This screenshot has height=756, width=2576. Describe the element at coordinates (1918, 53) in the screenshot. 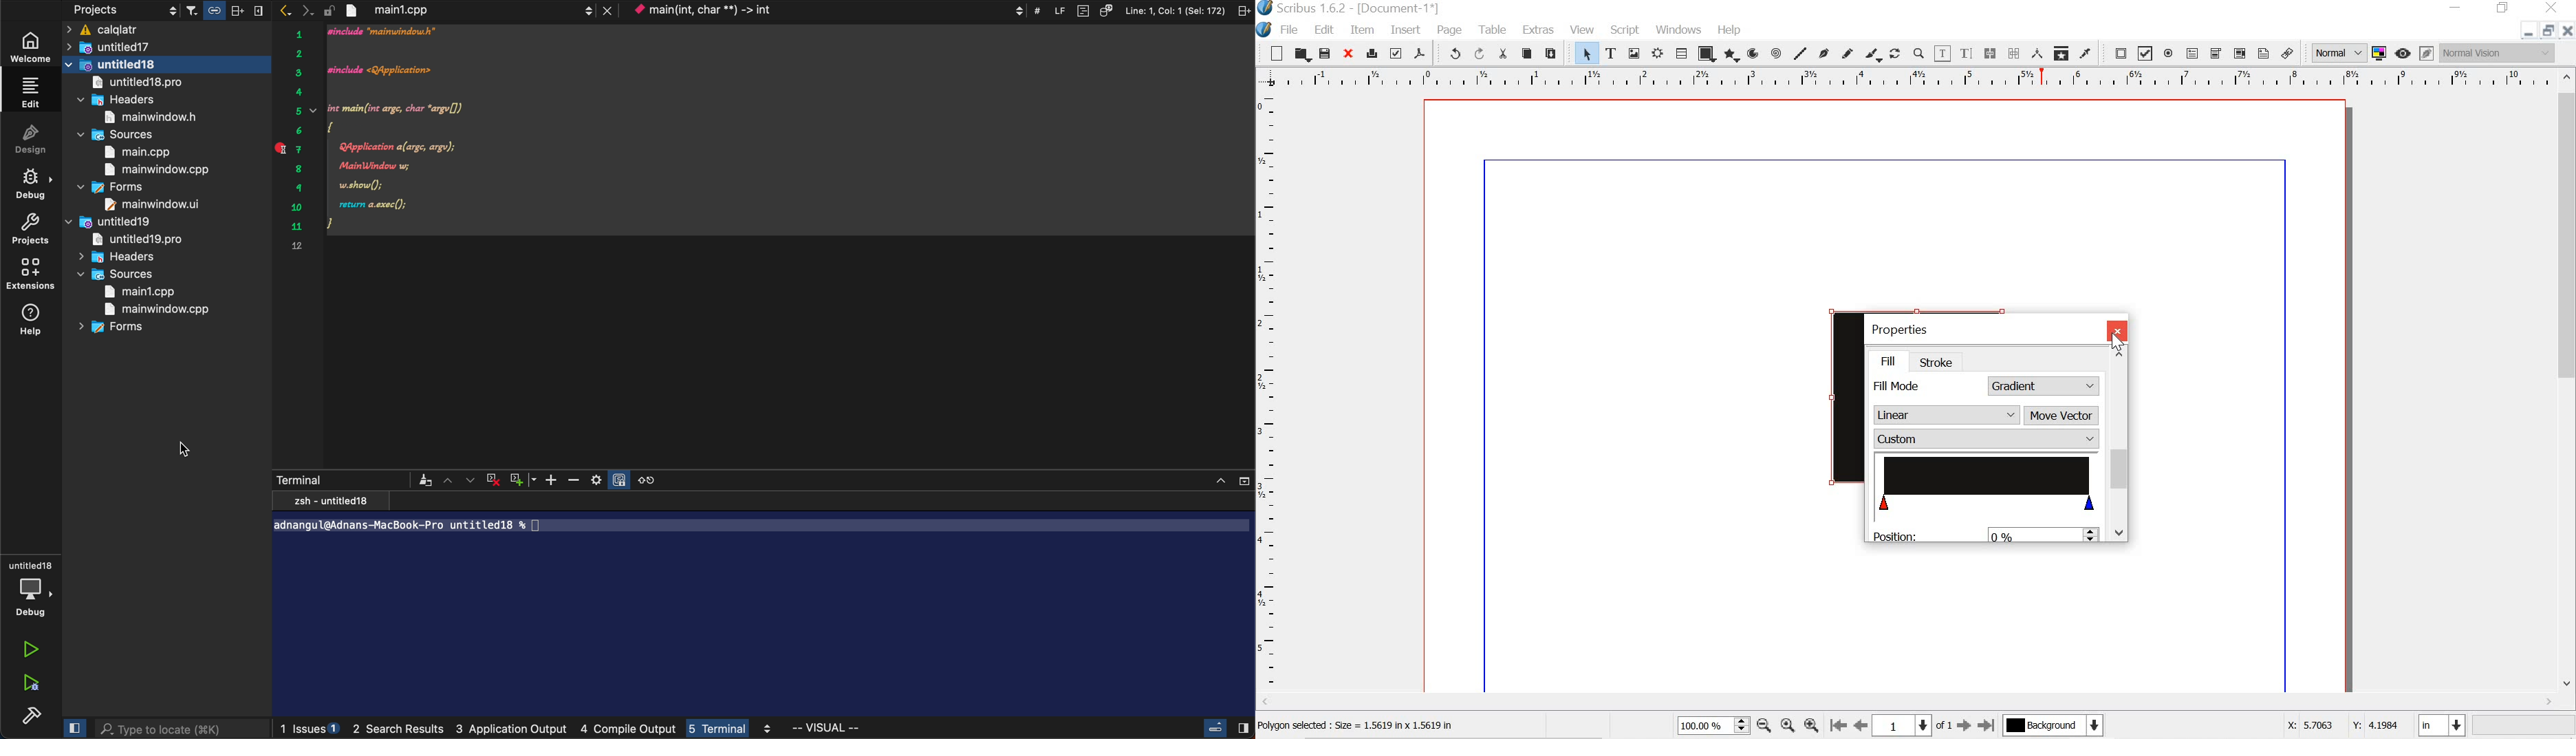

I see `zoom in or zoom out` at that location.